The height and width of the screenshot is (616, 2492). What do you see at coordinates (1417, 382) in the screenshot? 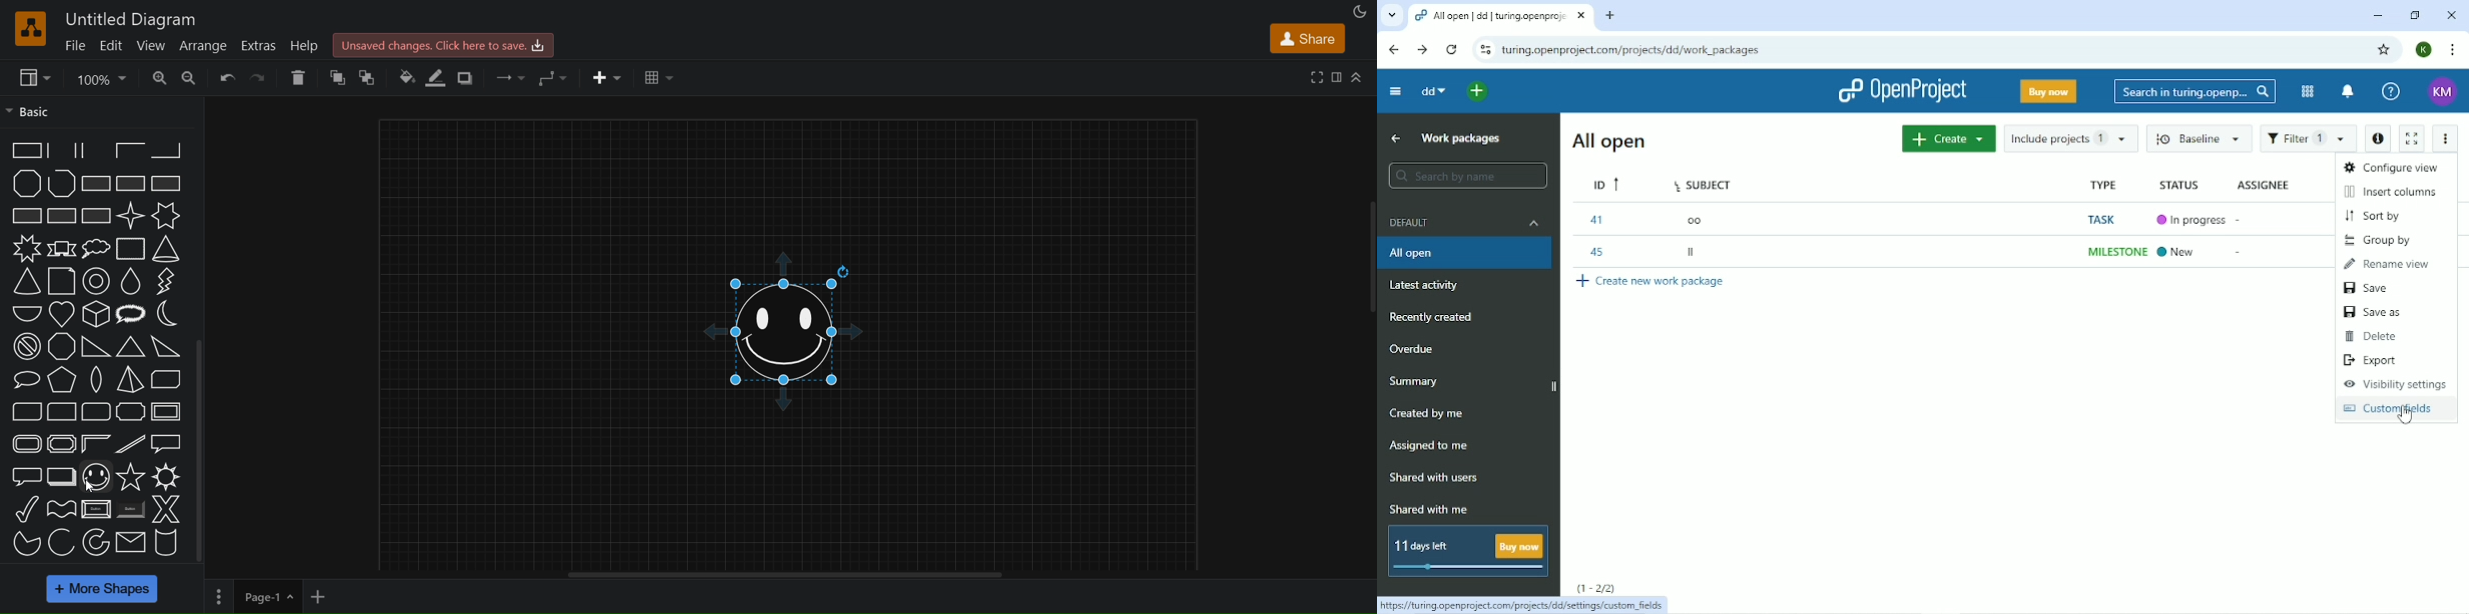
I see `Summary` at bounding box center [1417, 382].